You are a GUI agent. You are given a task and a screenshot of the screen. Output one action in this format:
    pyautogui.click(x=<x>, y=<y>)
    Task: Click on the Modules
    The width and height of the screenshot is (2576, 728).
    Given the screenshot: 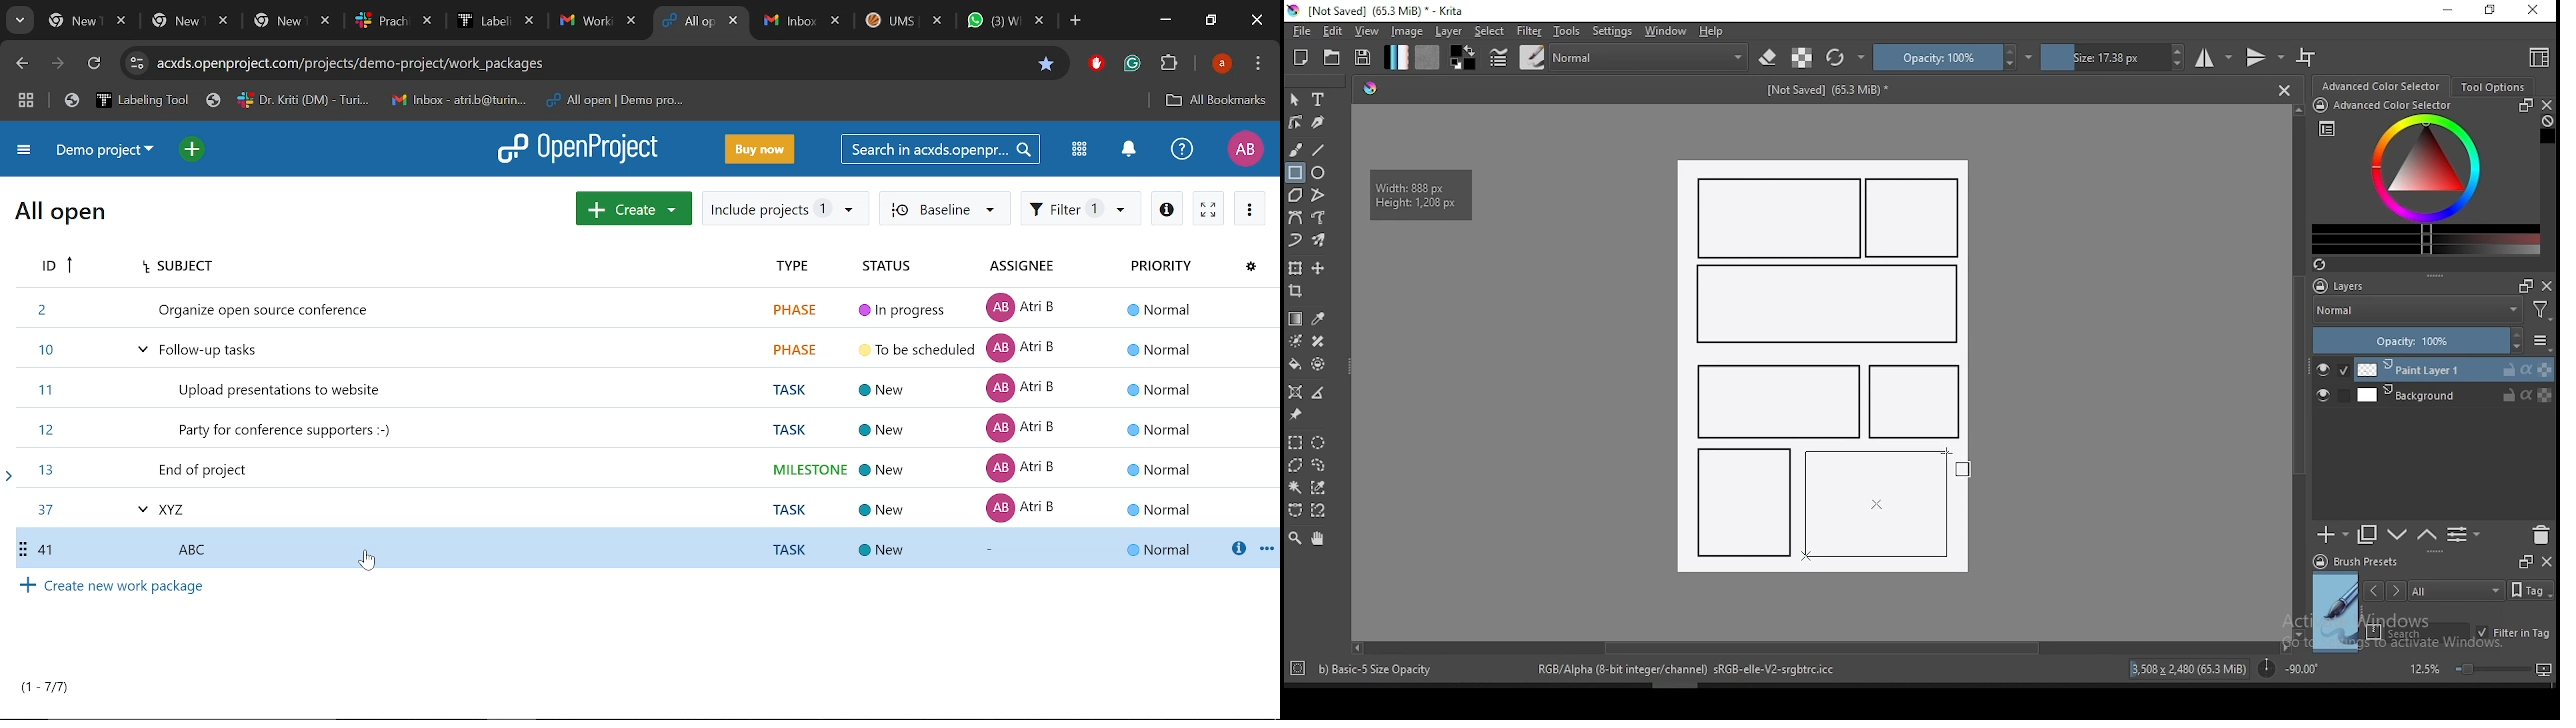 What is the action you would take?
    pyautogui.click(x=1080, y=151)
    